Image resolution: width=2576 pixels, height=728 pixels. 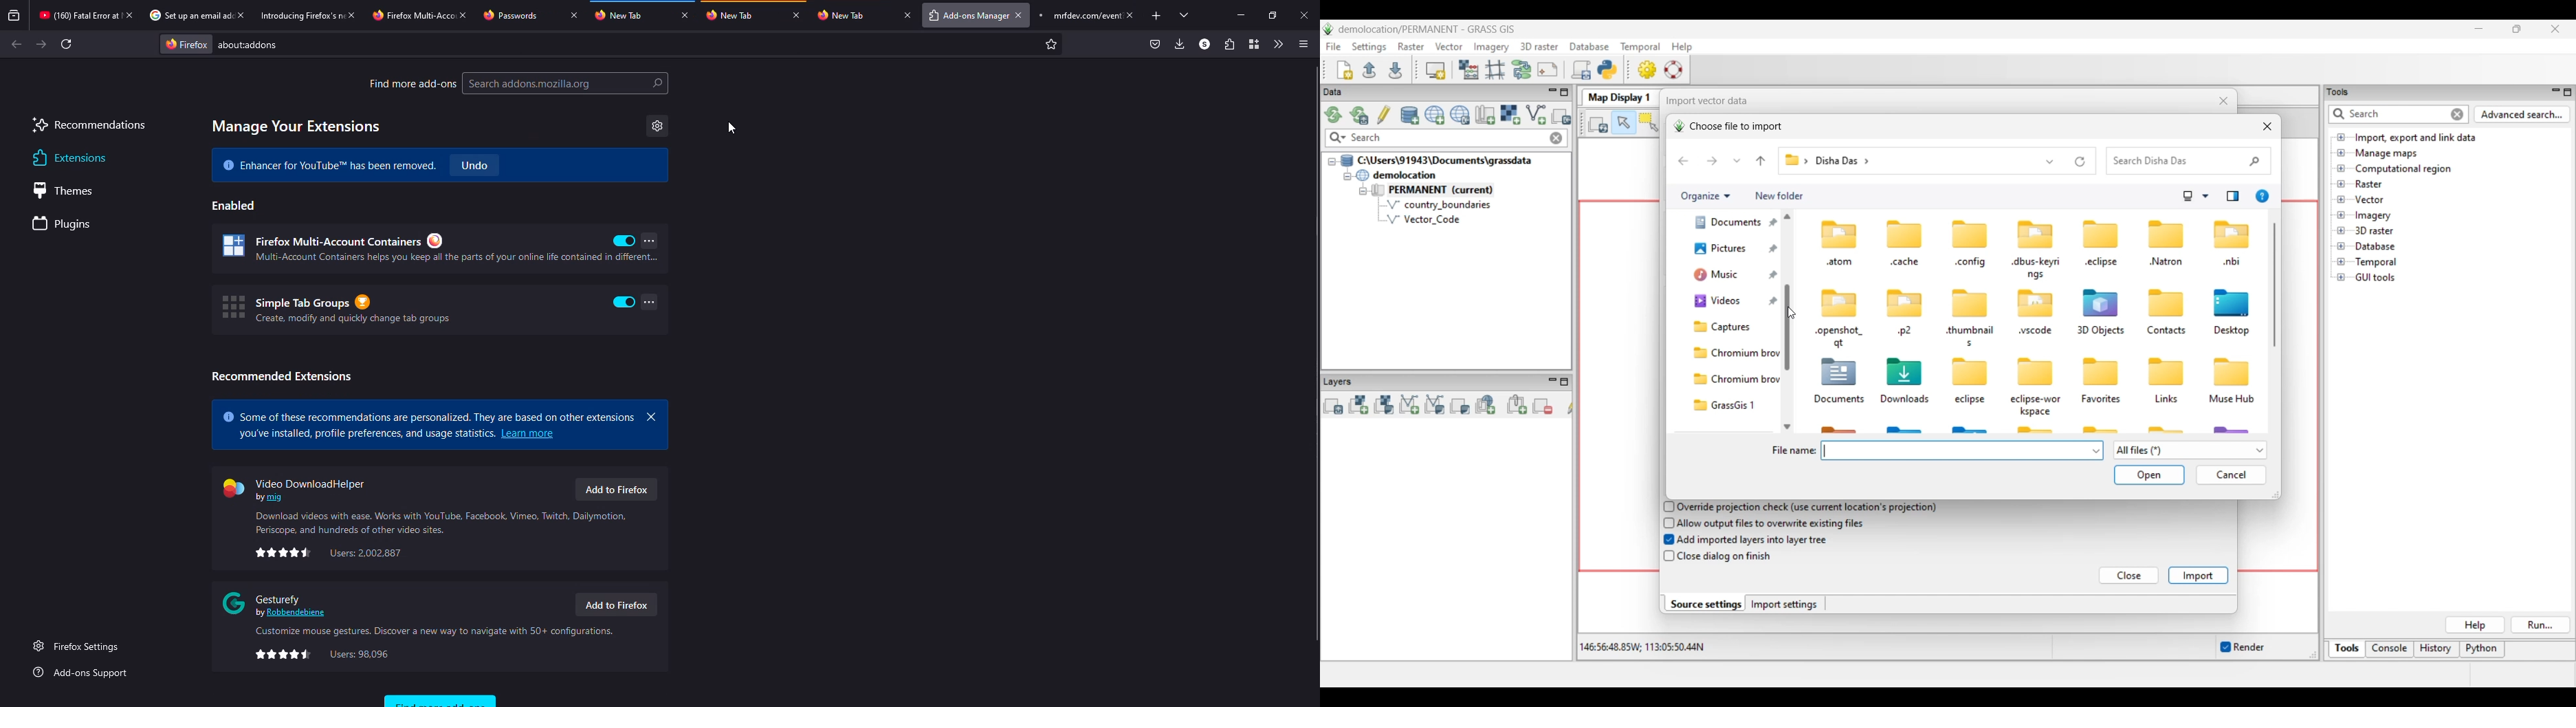 I want to click on close, so click(x=907, y=14).